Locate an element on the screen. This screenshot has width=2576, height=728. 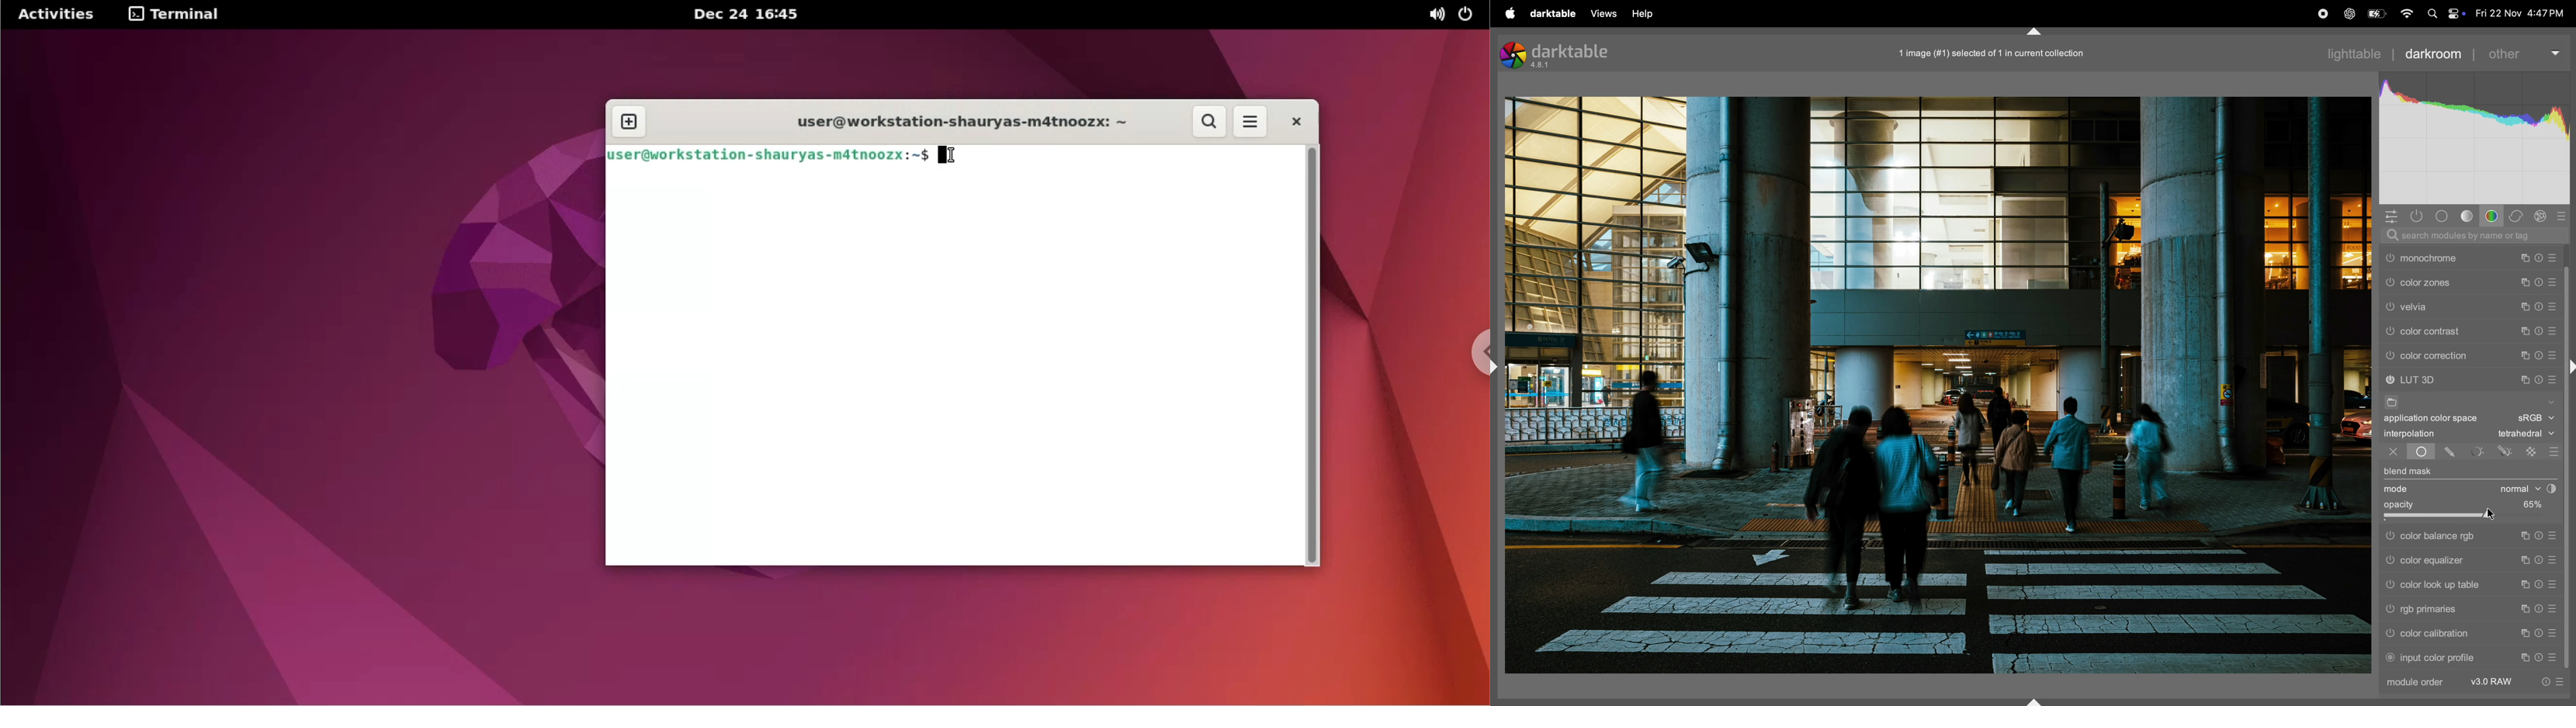
presets is located at coordinates (2553, 330).